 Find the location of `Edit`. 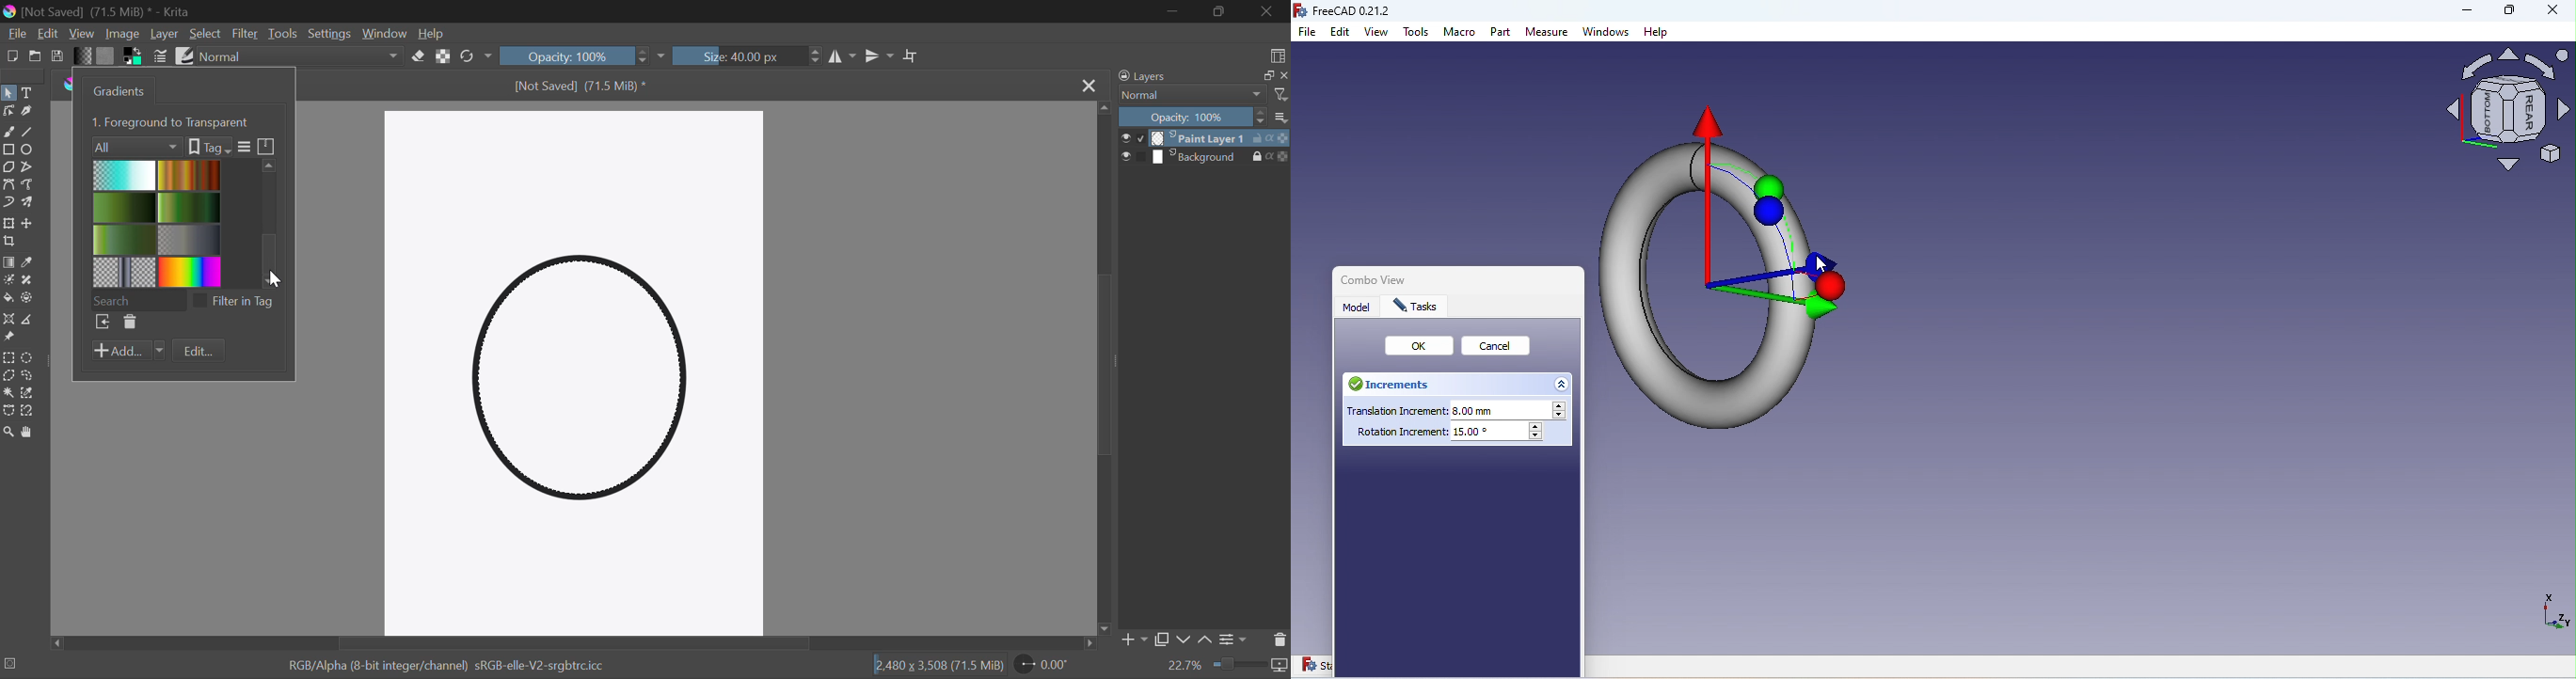

Edit is located at coordinates (1341, 33).